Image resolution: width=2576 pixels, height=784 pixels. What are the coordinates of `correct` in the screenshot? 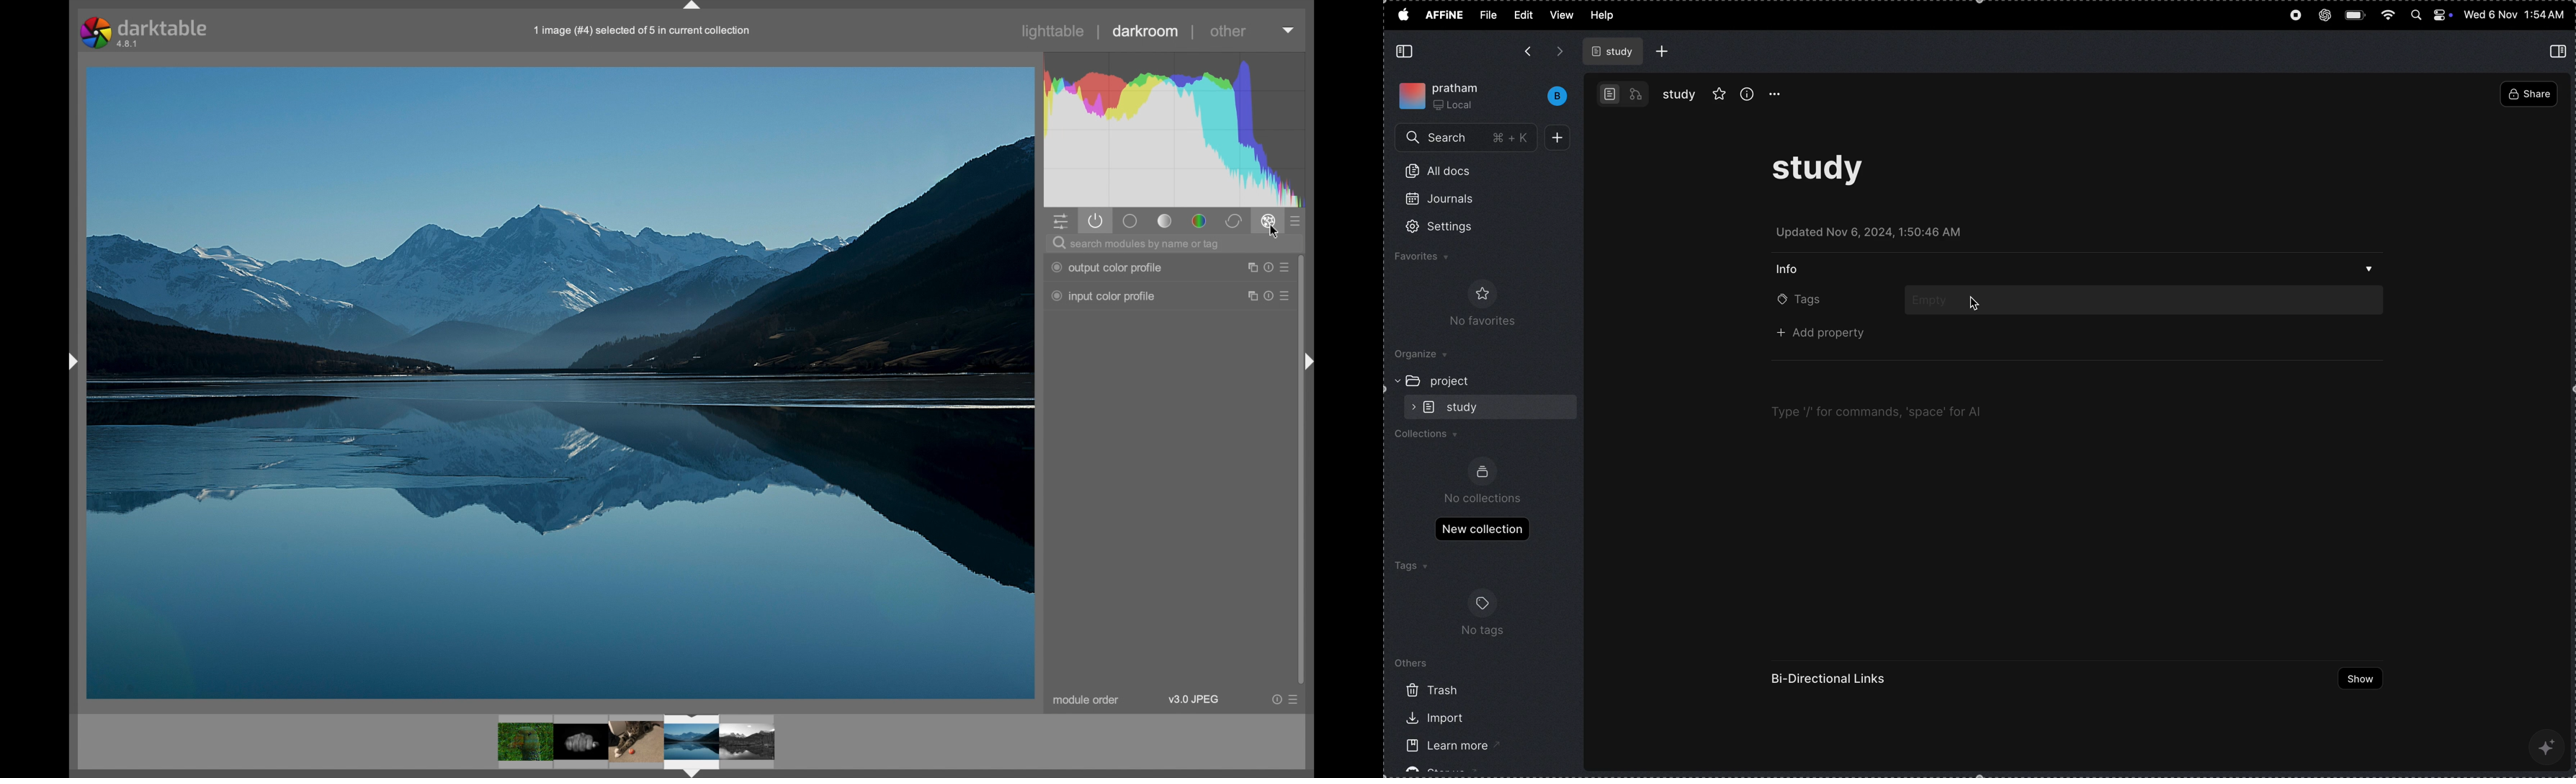 It's located at (1233, 221).